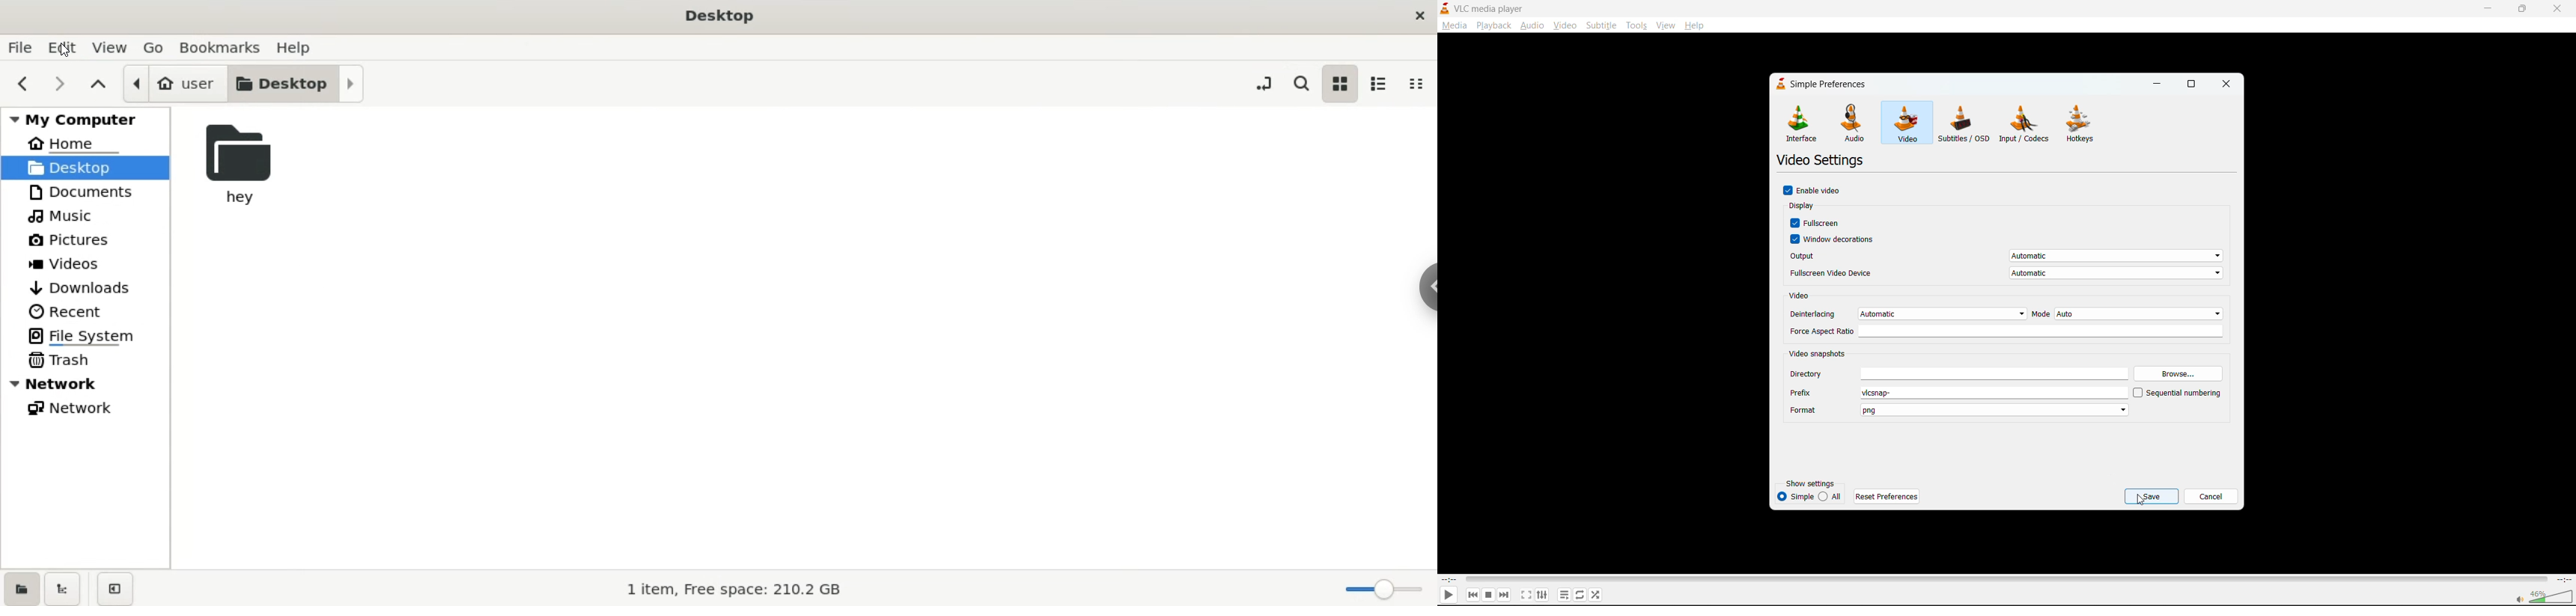 This screenshot has width=2576, height=616. Describe the element at coordinates (1601, 25) in the screenshot. I see `suntitle` at that location.